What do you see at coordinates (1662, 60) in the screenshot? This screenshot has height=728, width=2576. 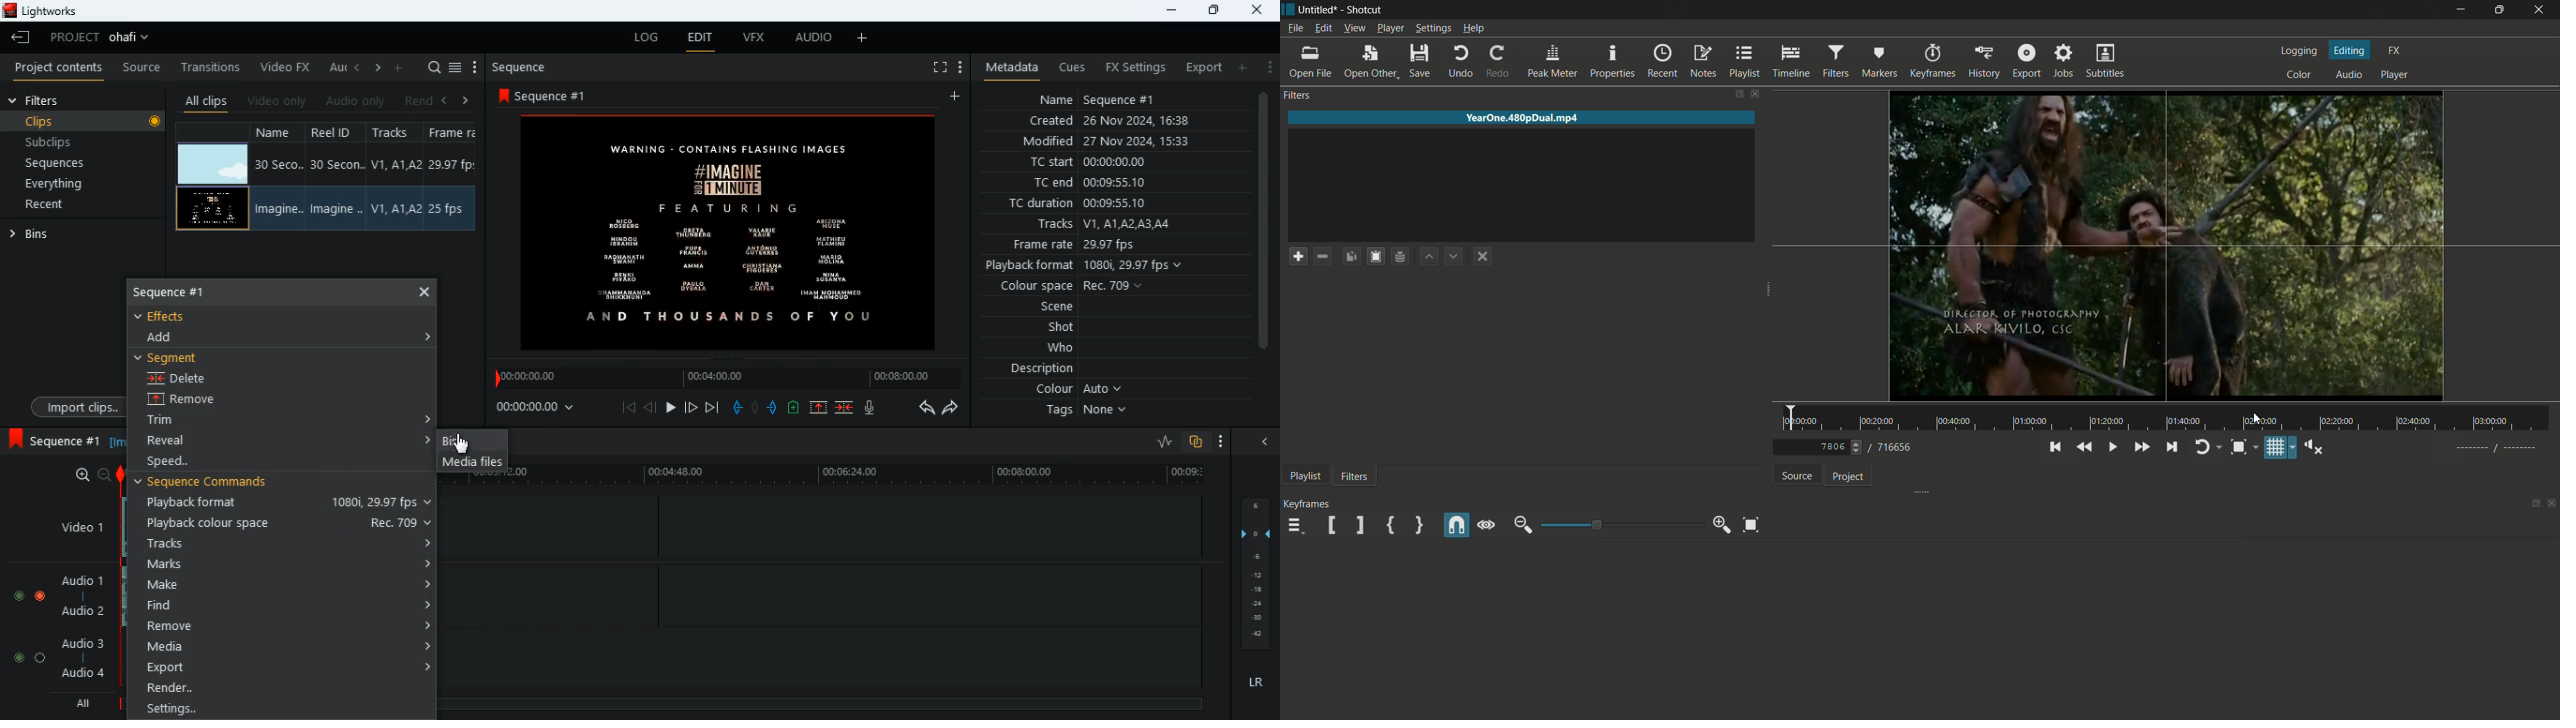 I see `recent` at bounding box center [1662, 60].